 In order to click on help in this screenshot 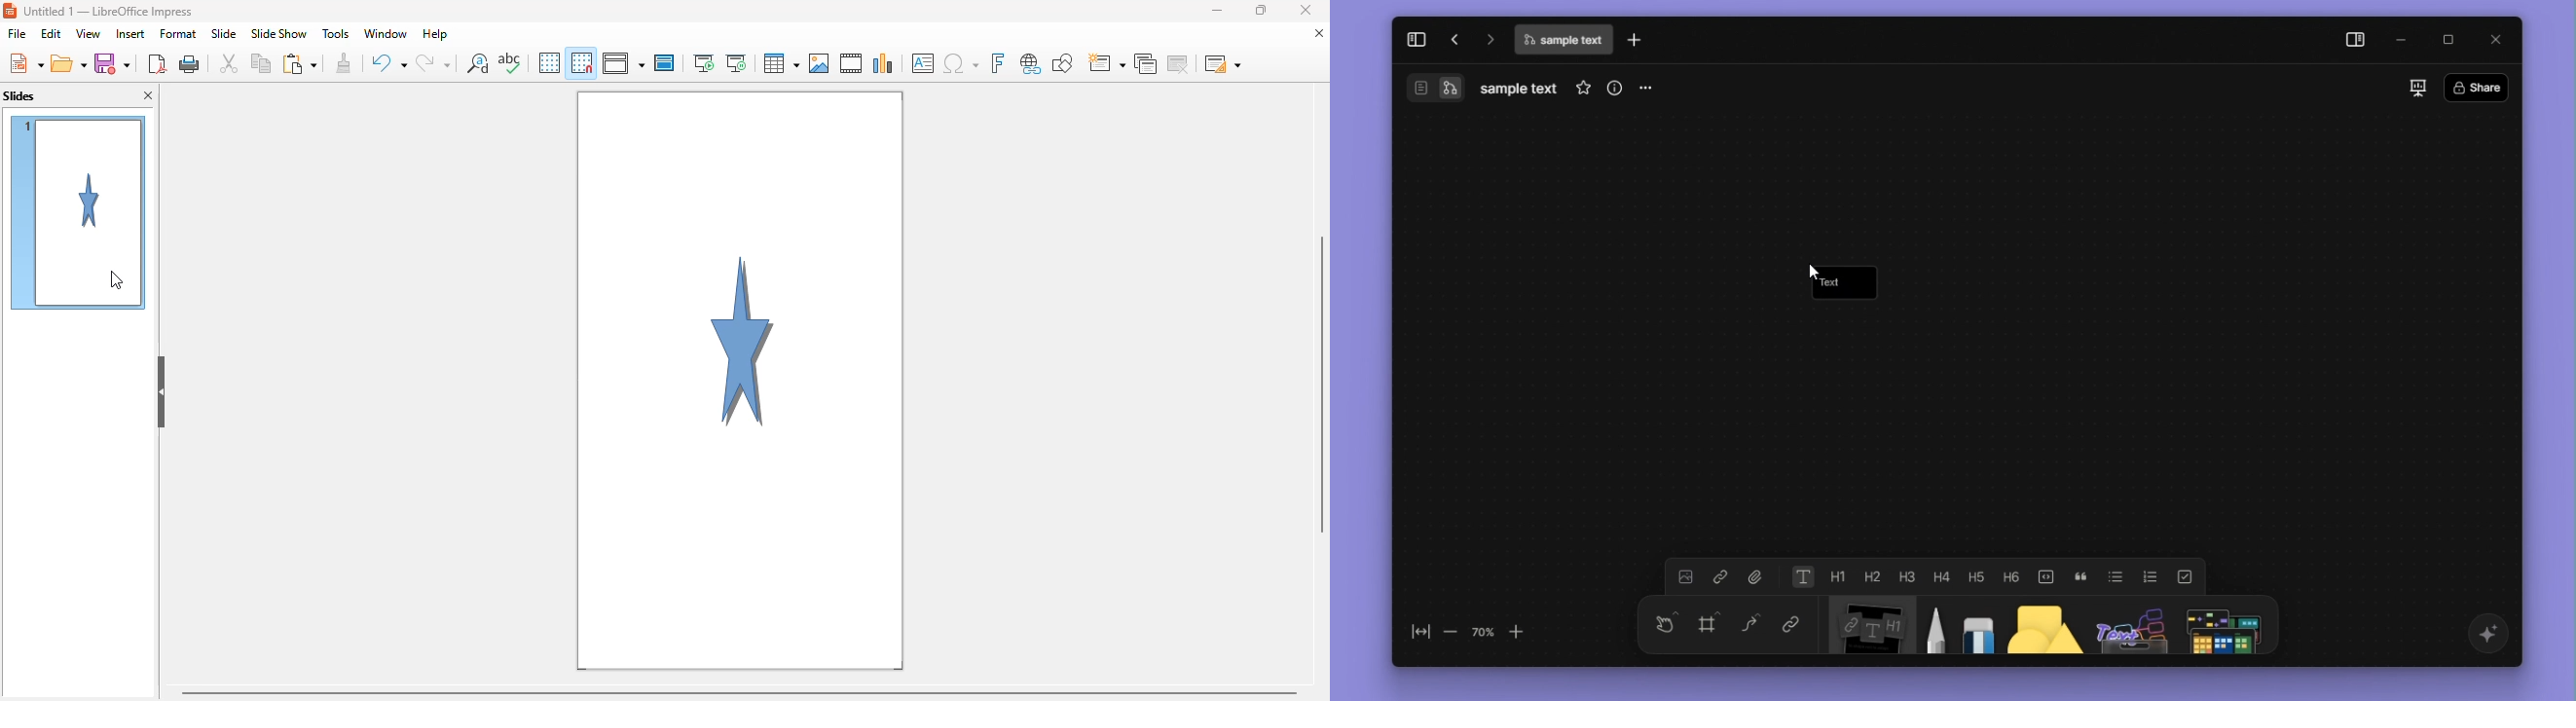, I will do `click(436, 34)`.